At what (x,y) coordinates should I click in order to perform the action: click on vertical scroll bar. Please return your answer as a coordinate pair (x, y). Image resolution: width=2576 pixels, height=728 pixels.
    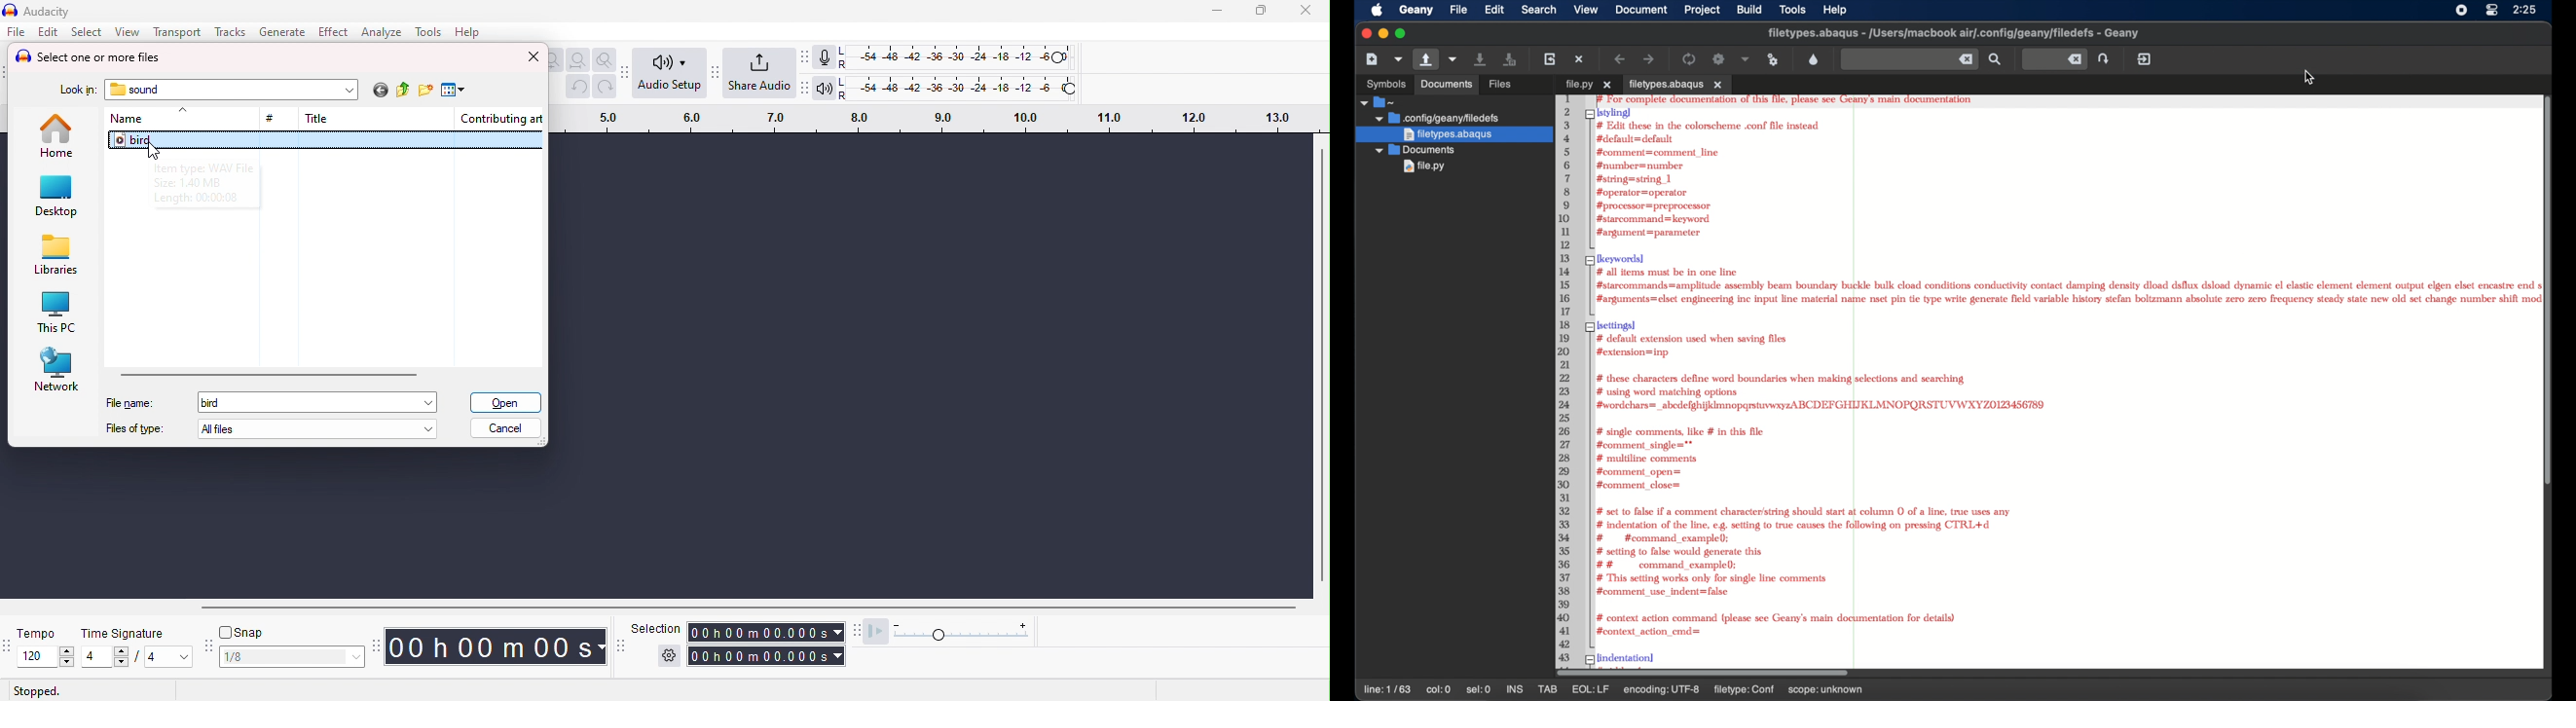
    Looking at the image, I should click on (1321, 364).